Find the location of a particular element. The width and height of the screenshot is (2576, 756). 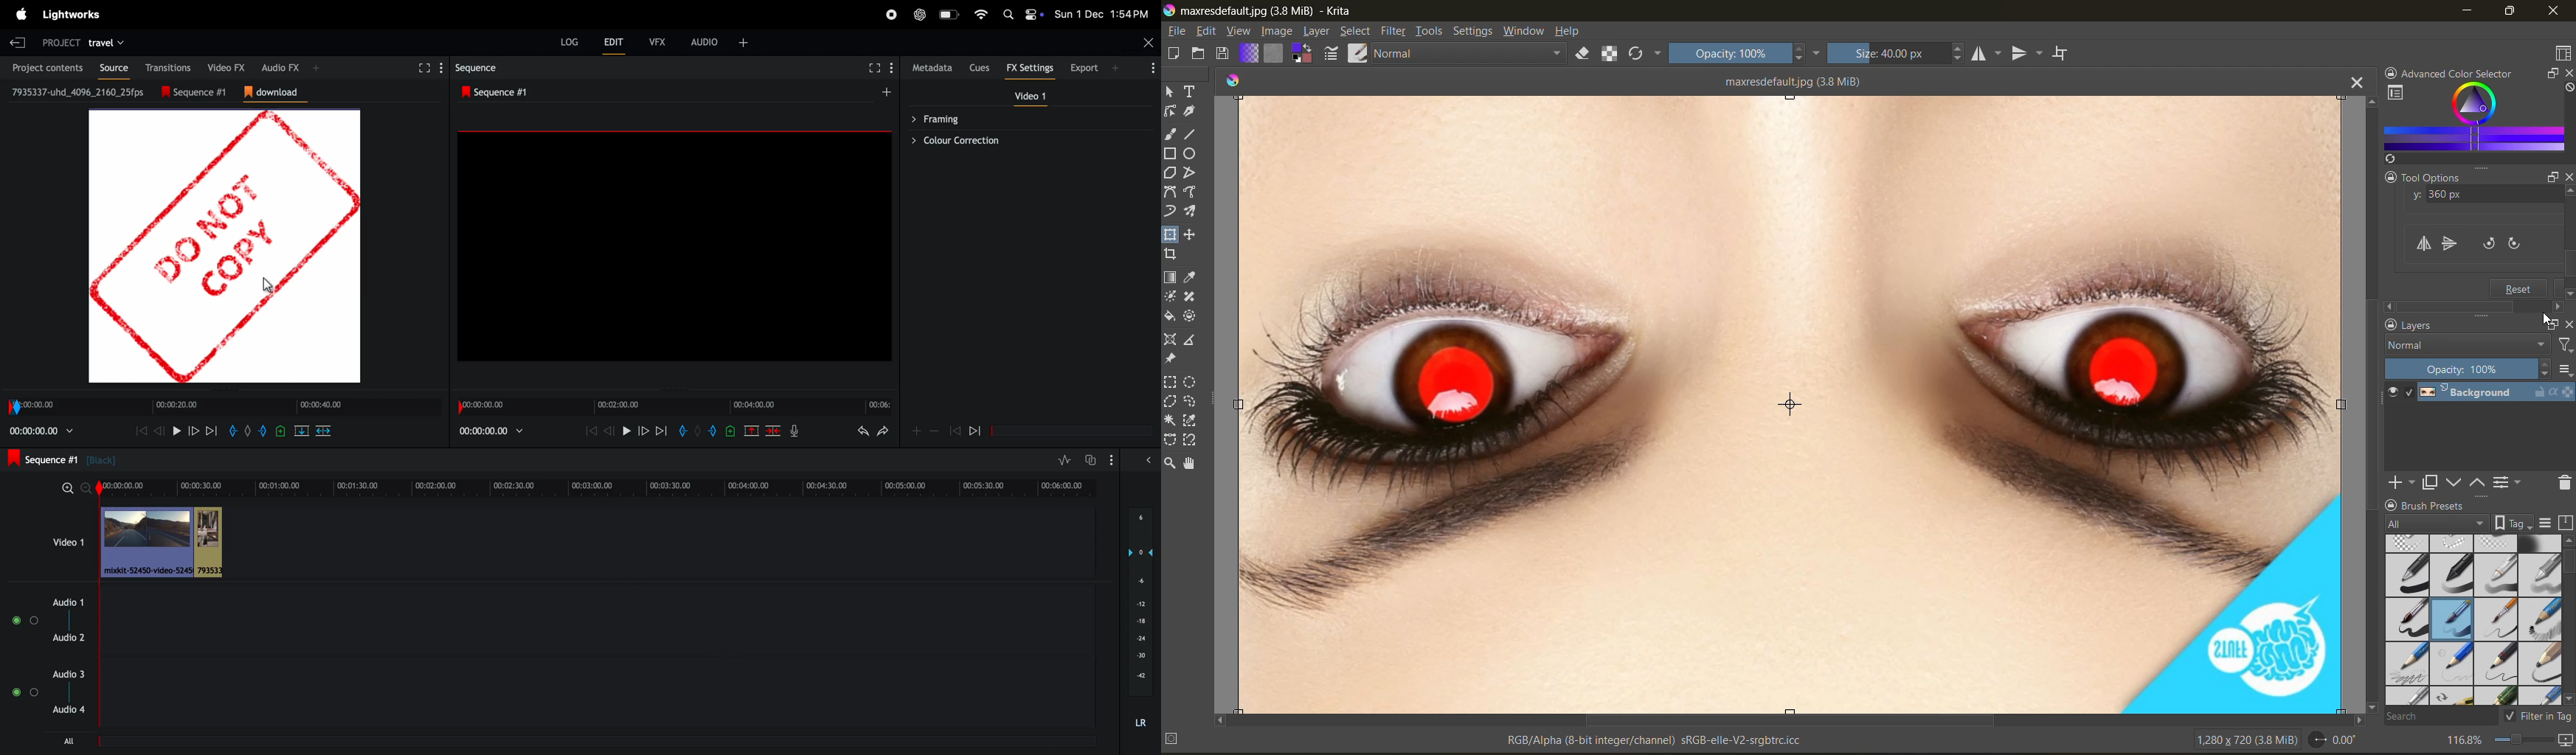

lock docker is located at coordinates (2389, 178).